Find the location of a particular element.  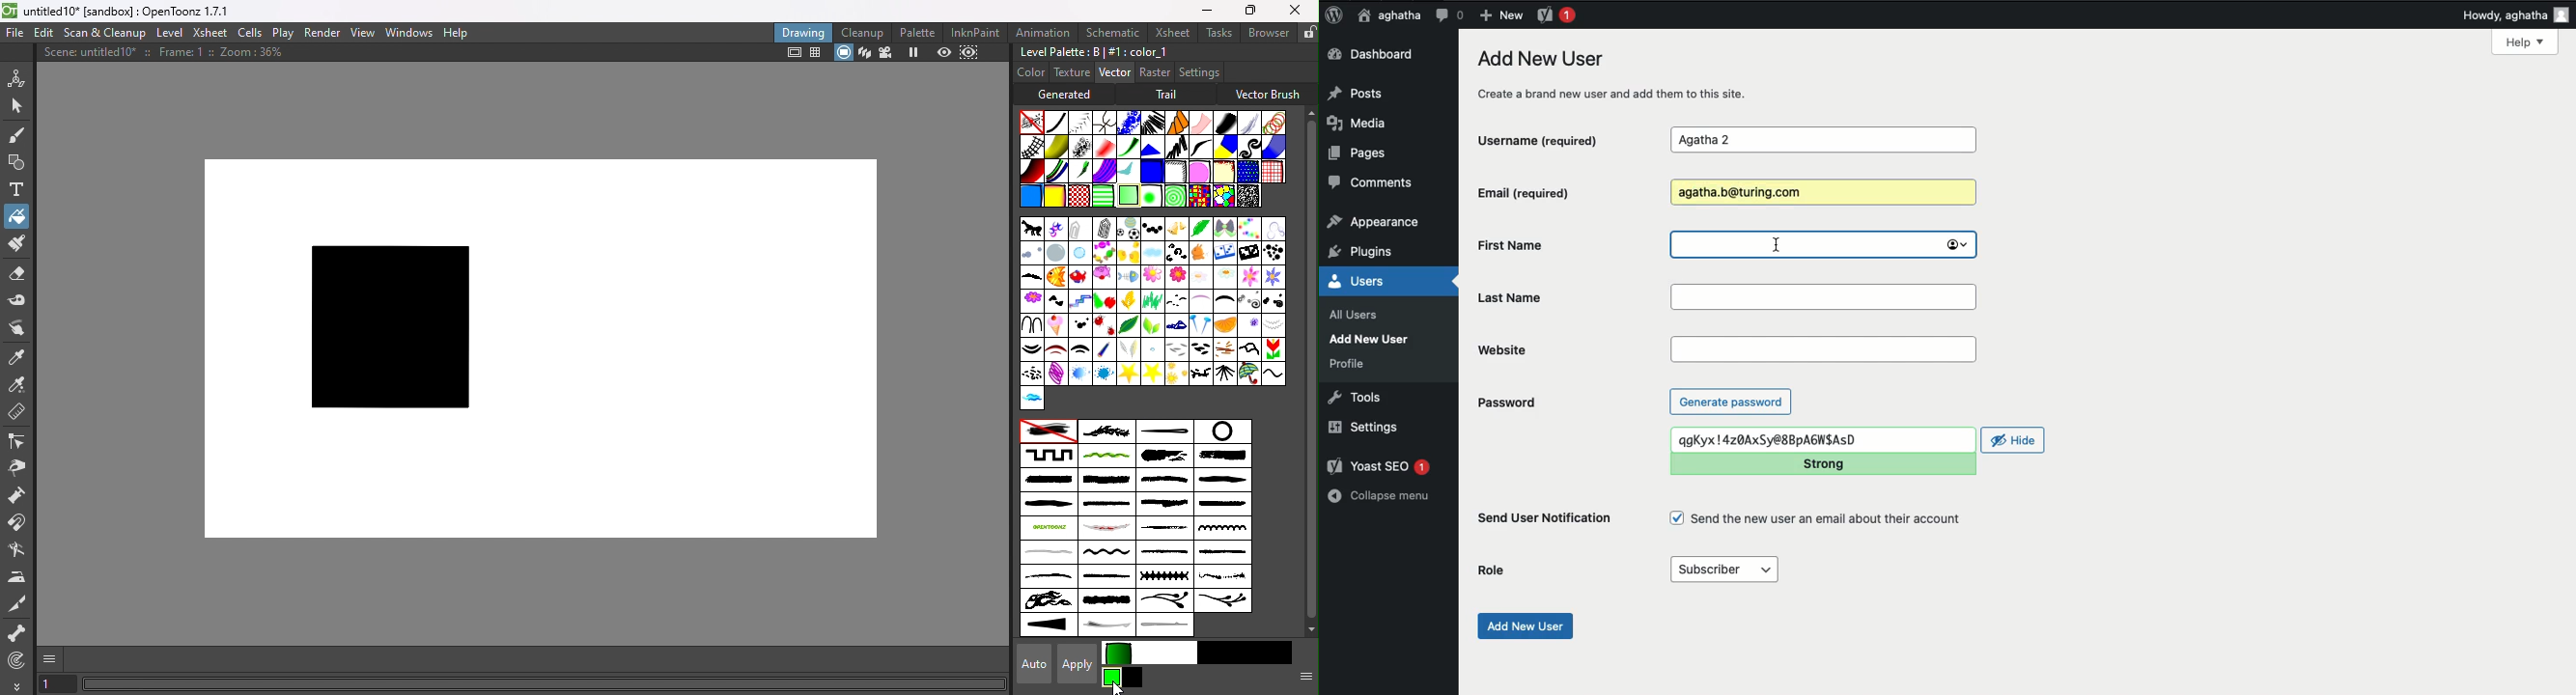

leaf2 is located at coordinates (1153, 325).